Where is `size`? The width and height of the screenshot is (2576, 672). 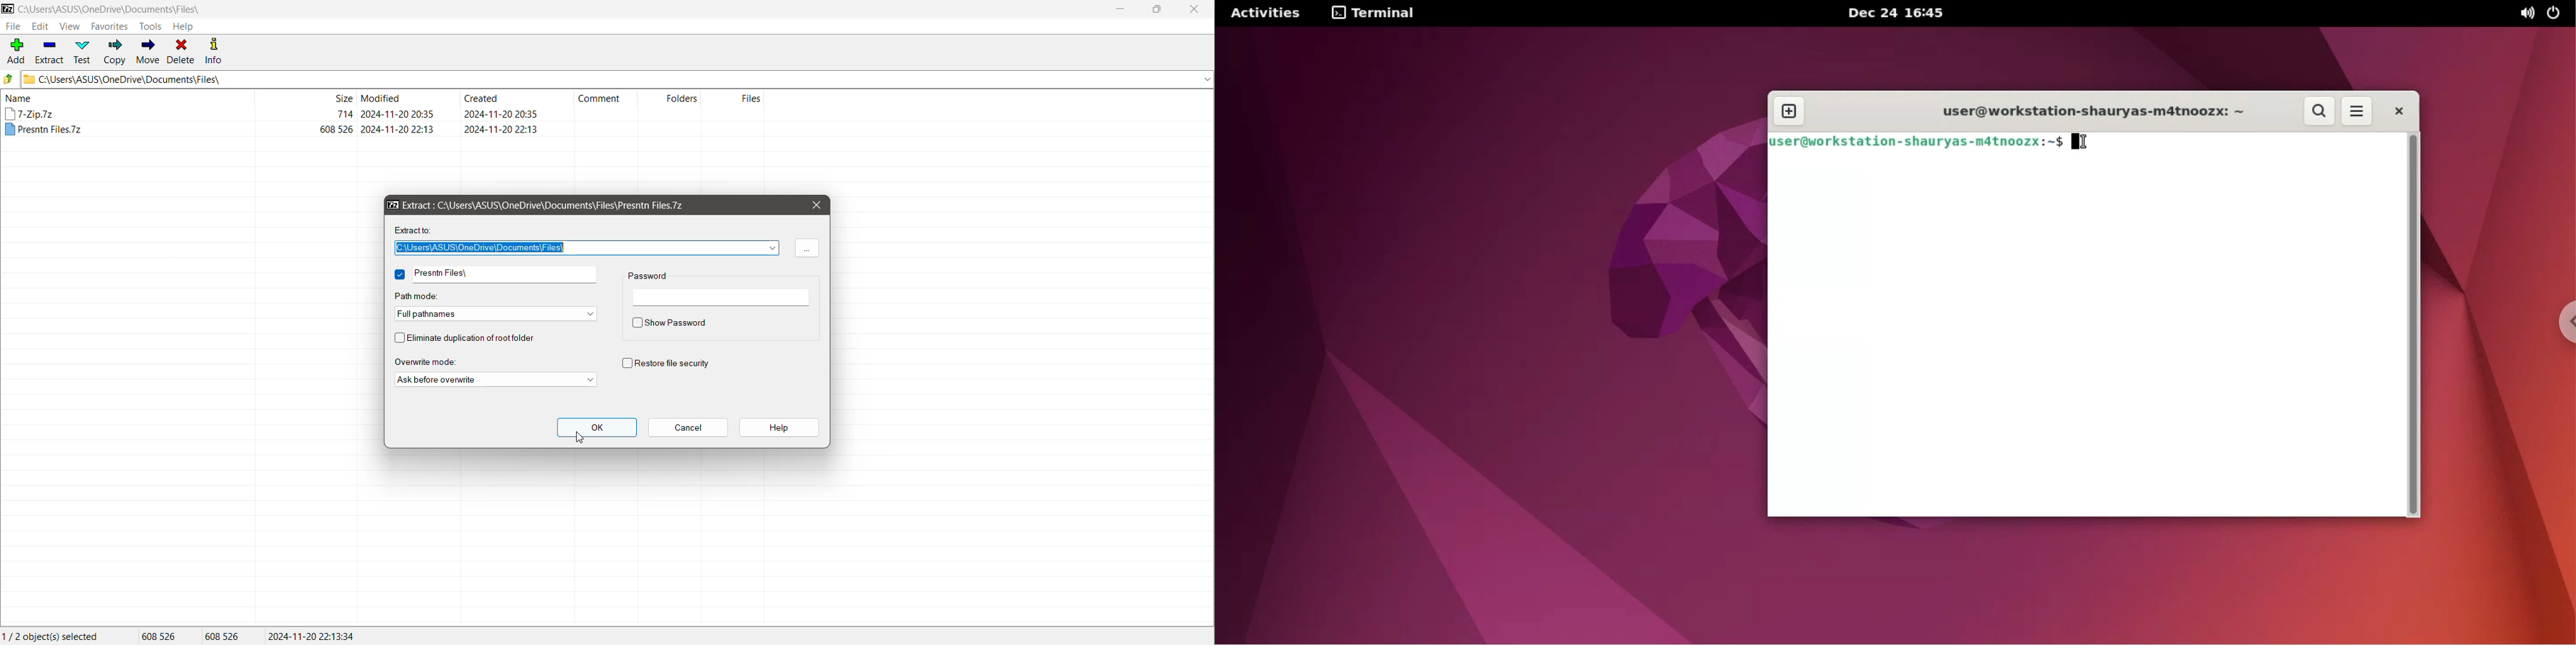
size is located at coordinates (342, 97).